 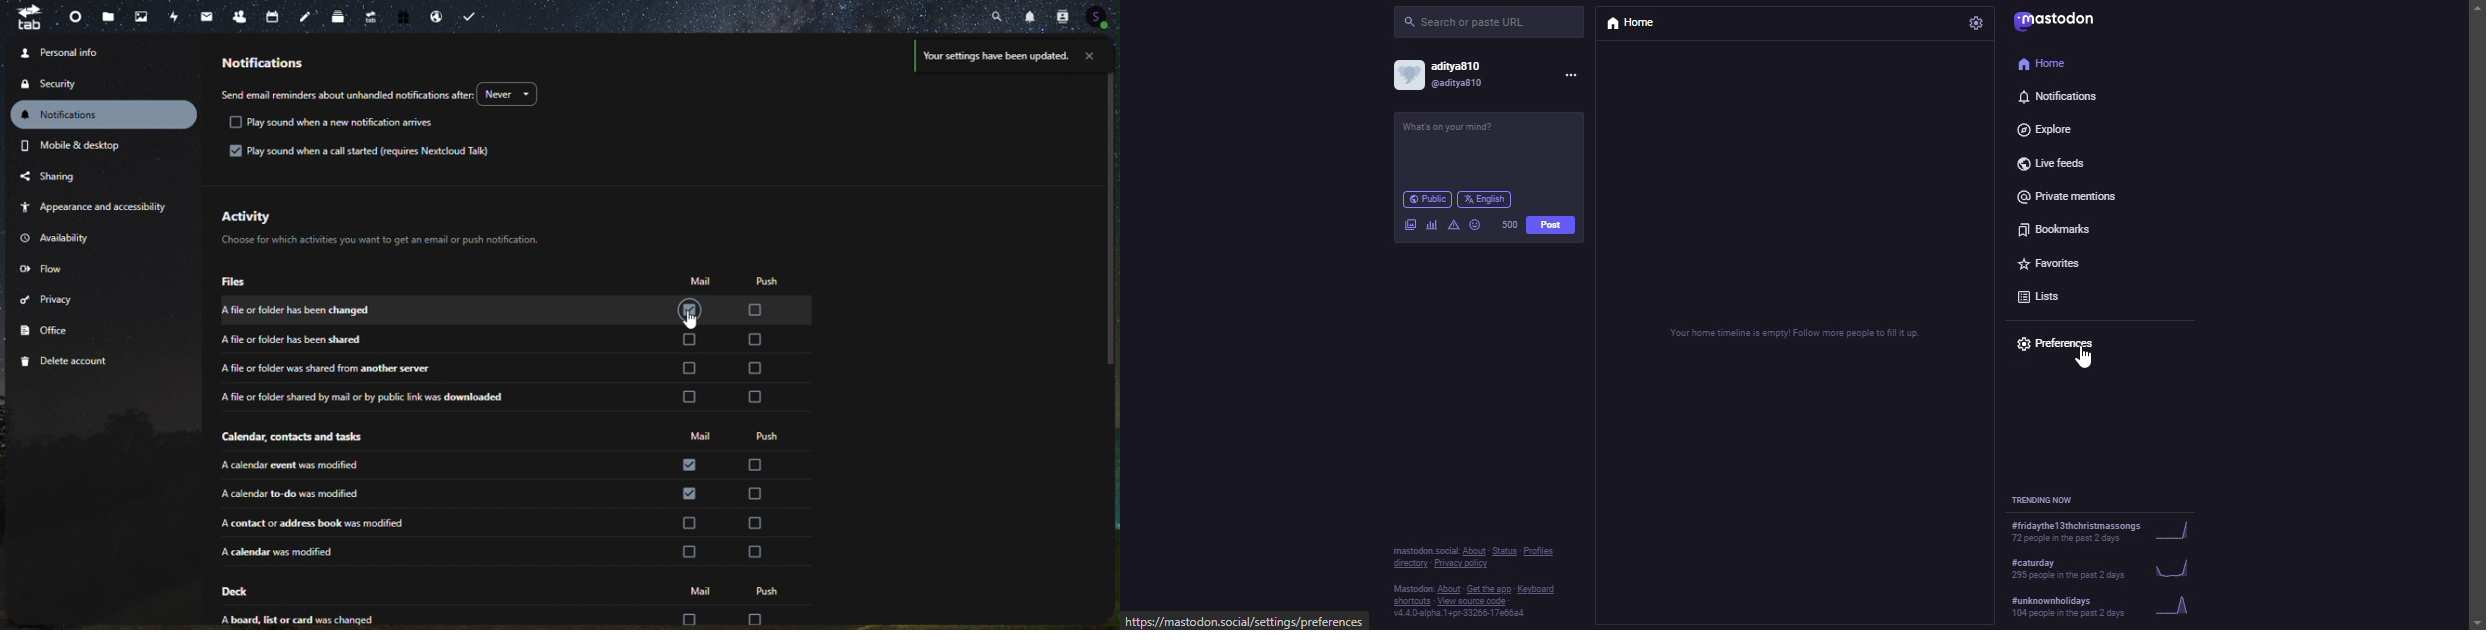 I want to click on contacts, so click(x=240, y=15).